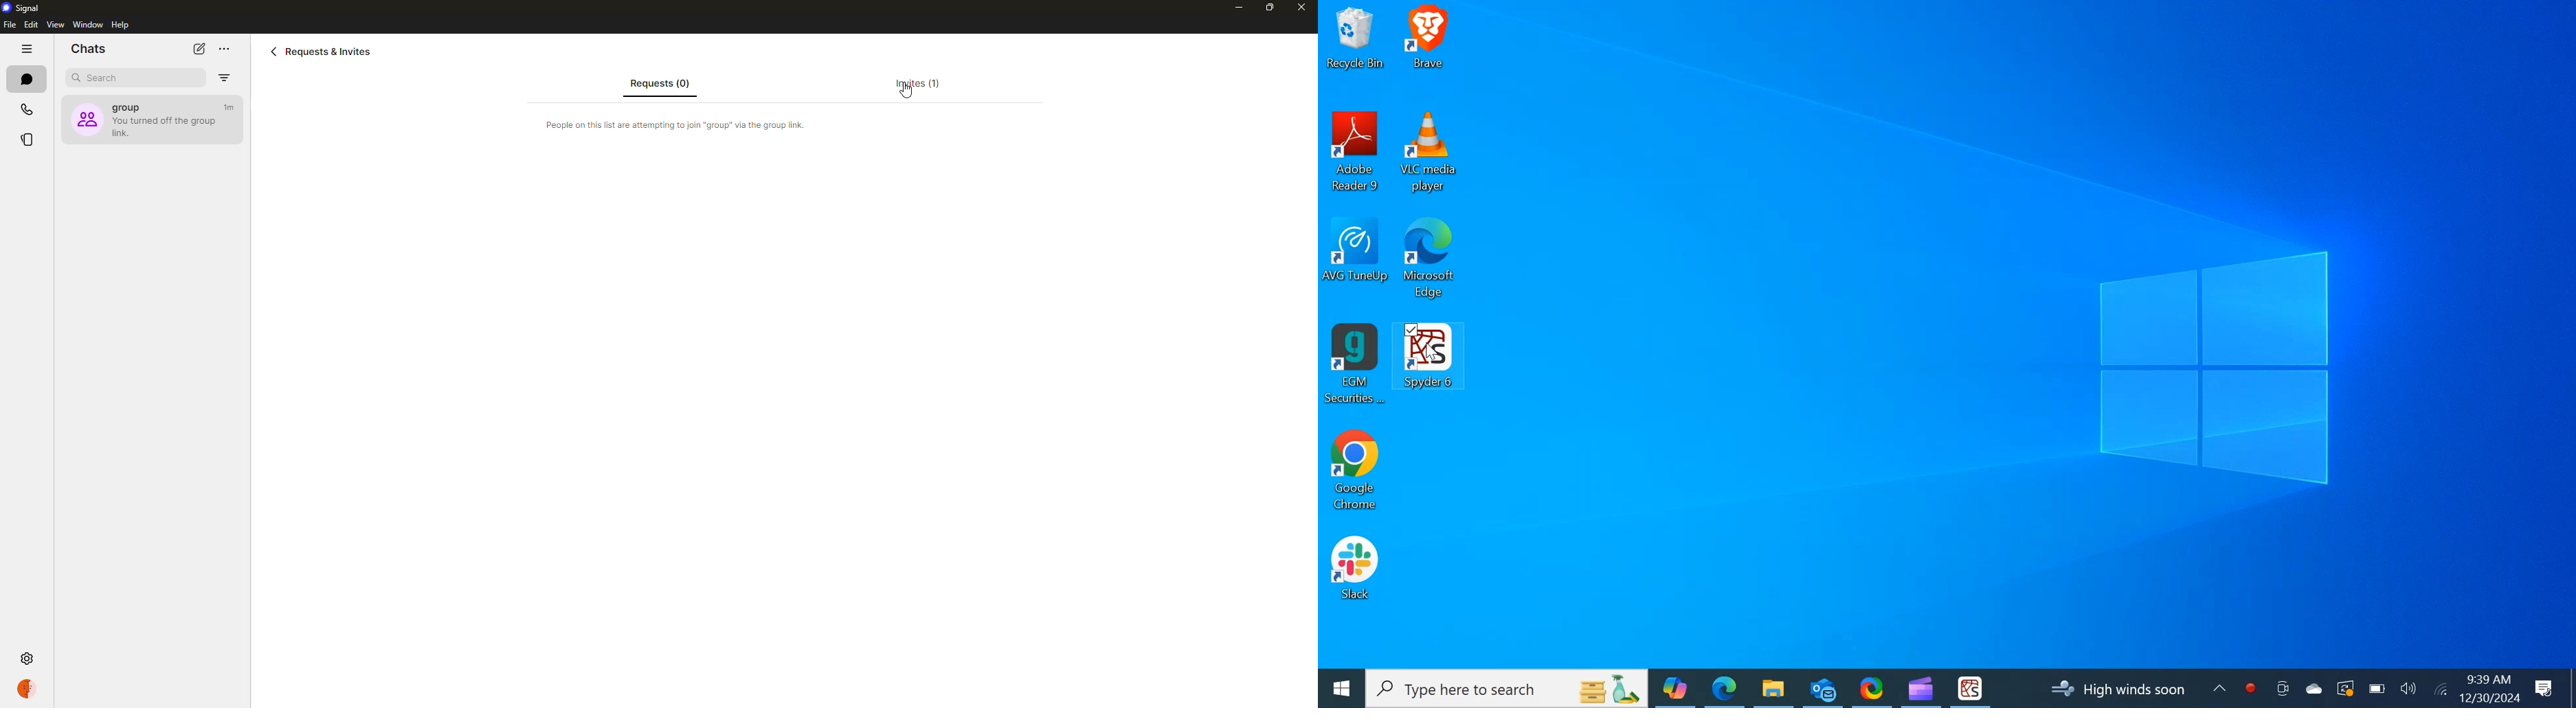  Describe the element at coordinates (106, 78) in the screenshot. I see `search` at that location.